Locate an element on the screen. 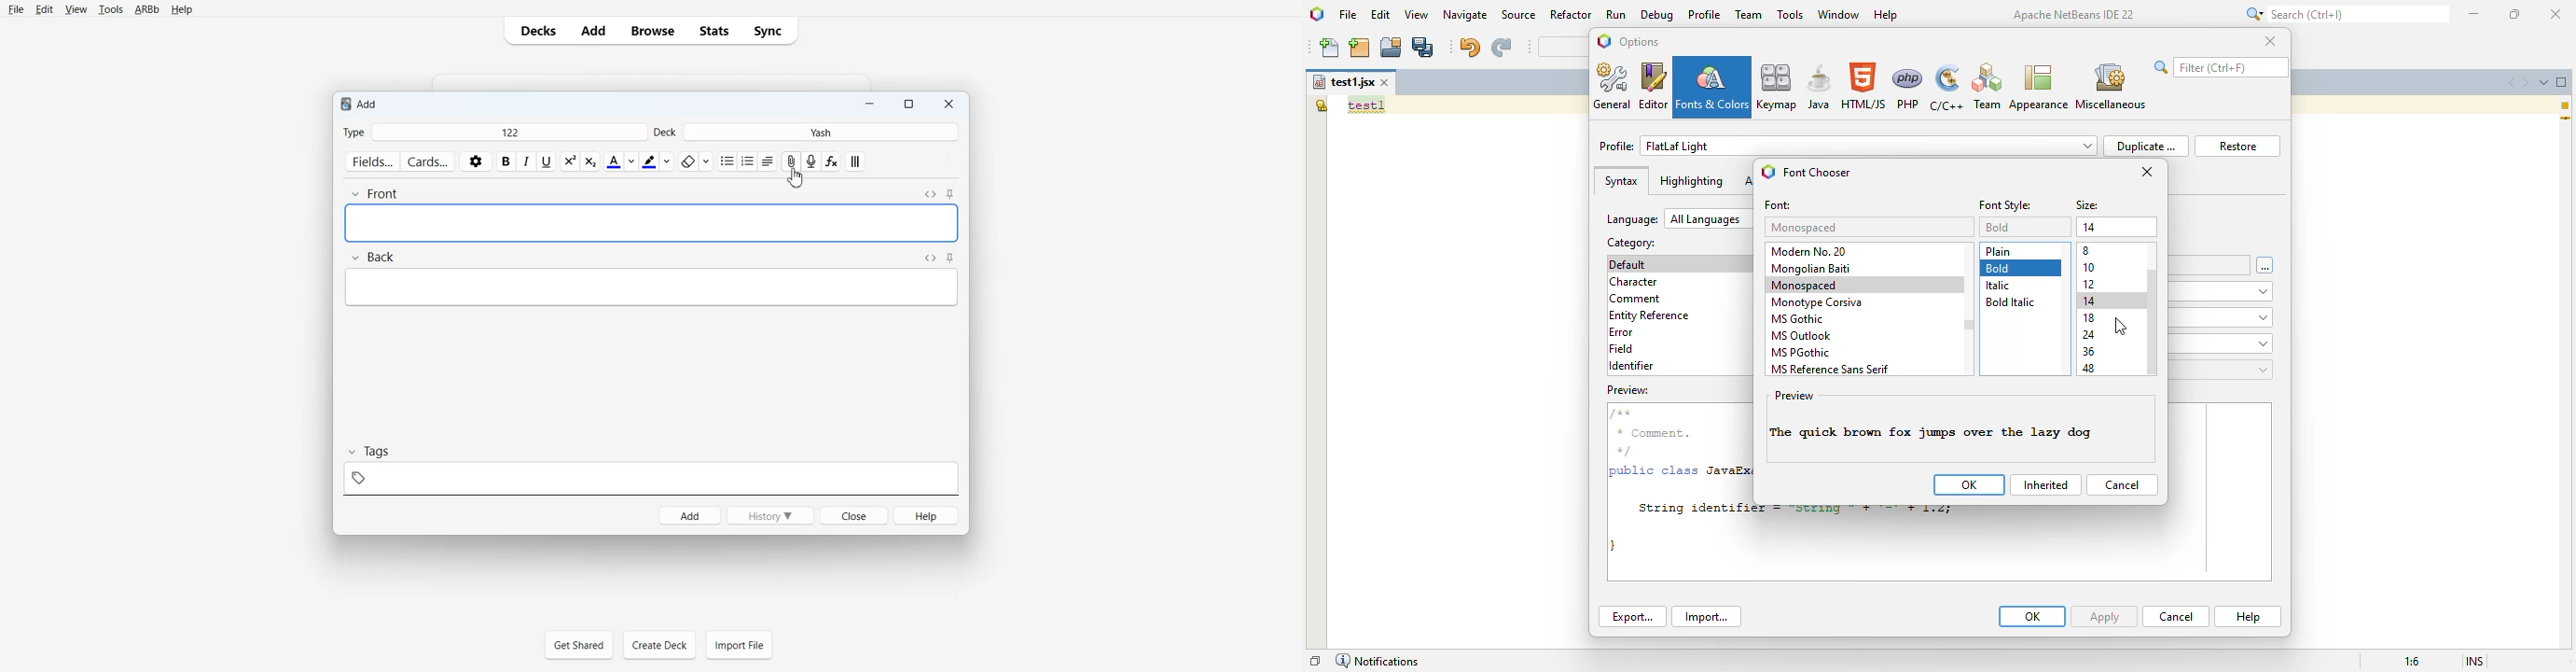  Record Audio is located at coordinates (812, 161).